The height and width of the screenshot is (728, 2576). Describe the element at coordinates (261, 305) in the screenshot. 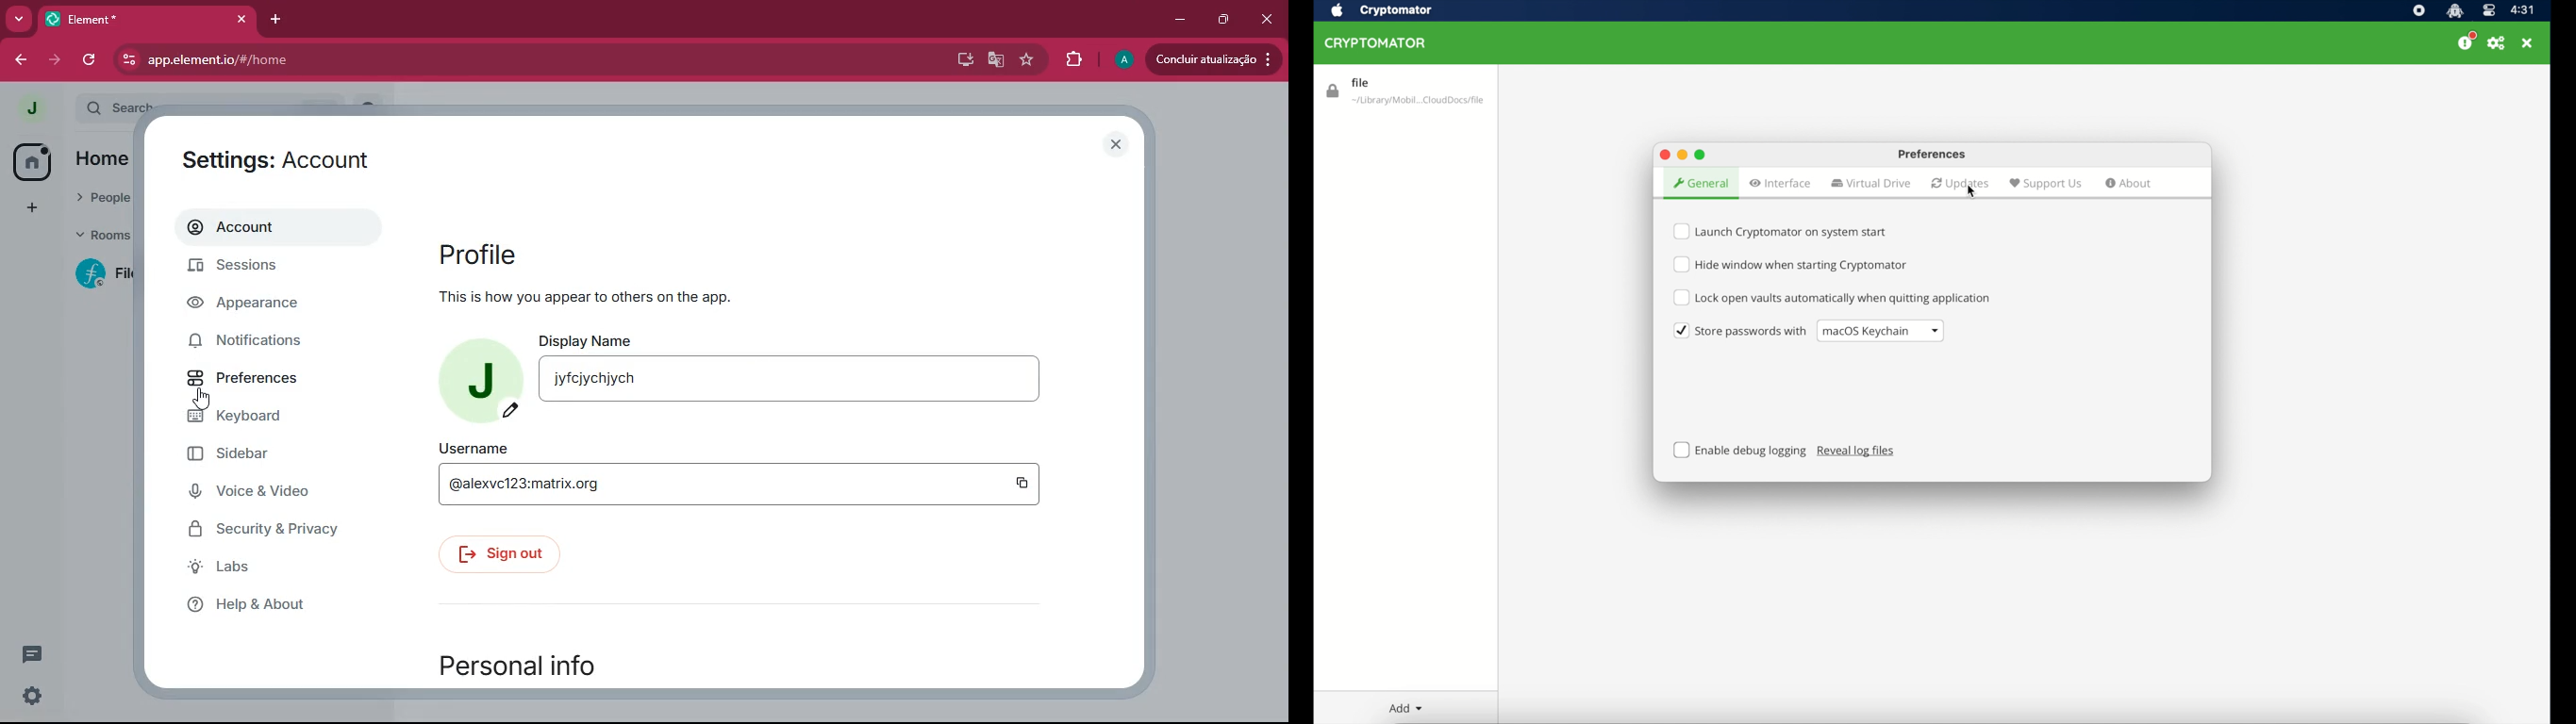

I see `appearance` at that location.